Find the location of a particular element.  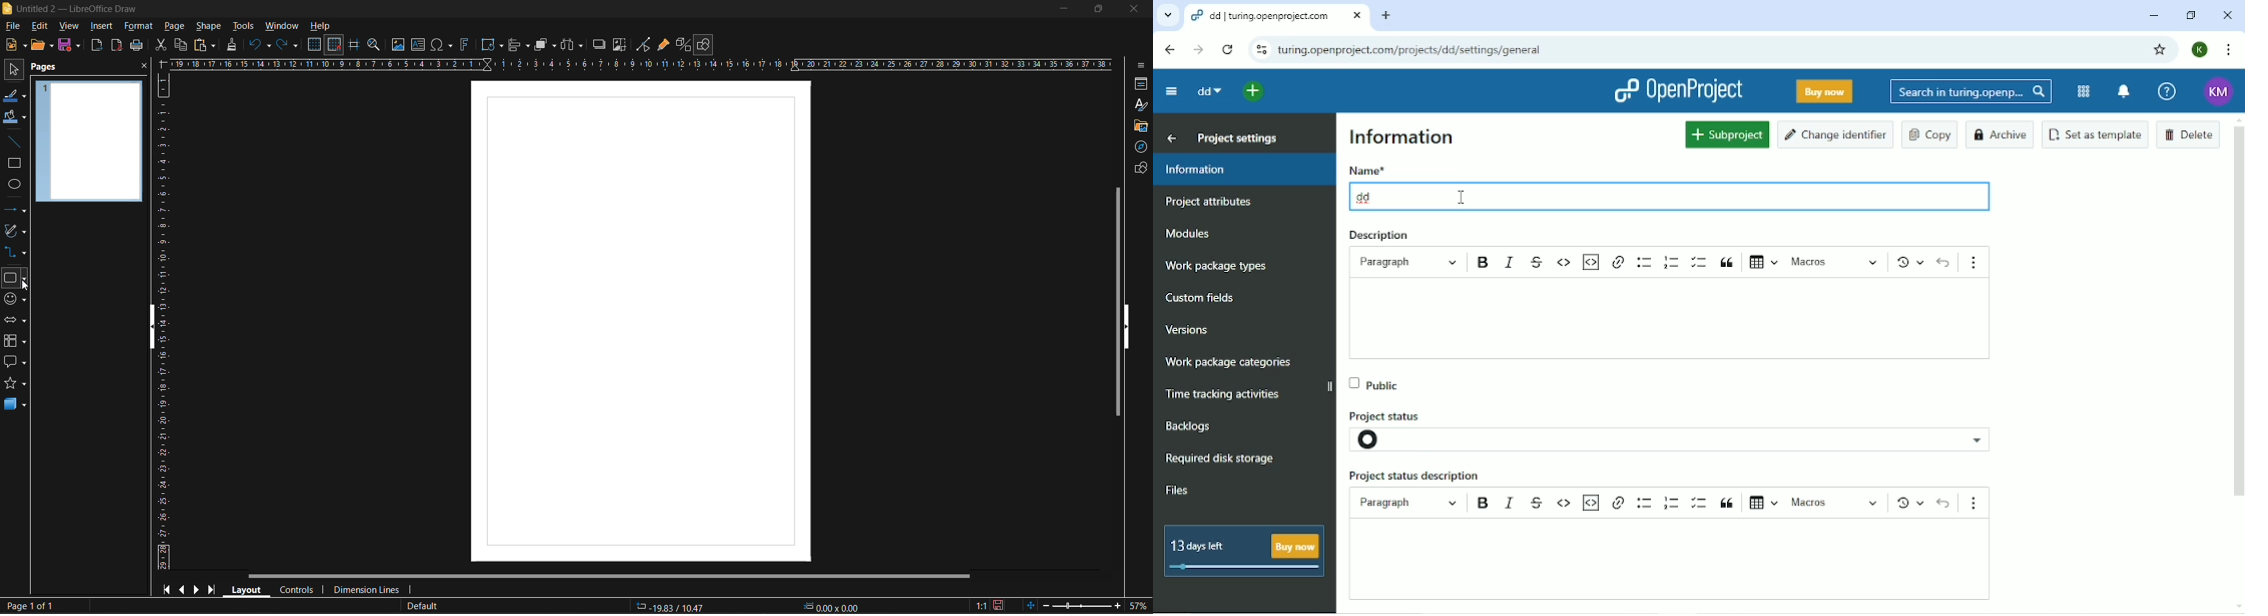

curves and polygons is located at coordinates (16, 229).